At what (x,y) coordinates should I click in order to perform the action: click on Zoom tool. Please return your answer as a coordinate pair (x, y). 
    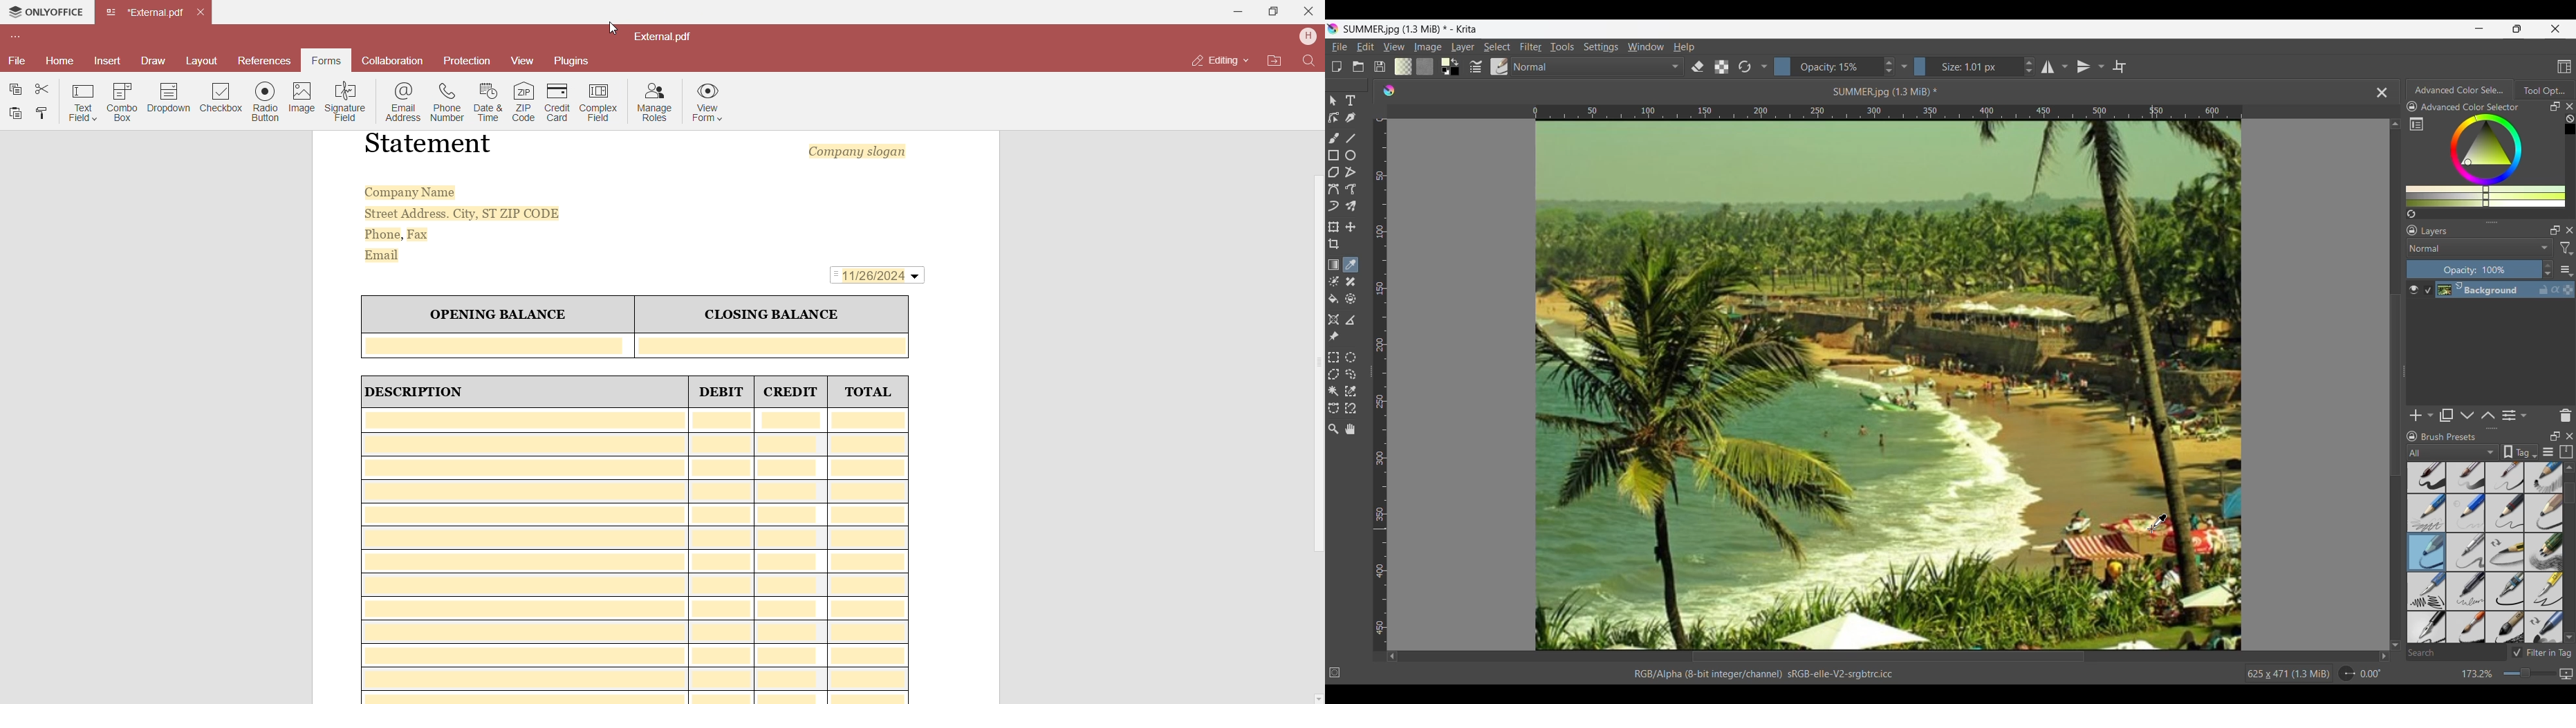
    Looking at the image, I should click on (1333, 430).